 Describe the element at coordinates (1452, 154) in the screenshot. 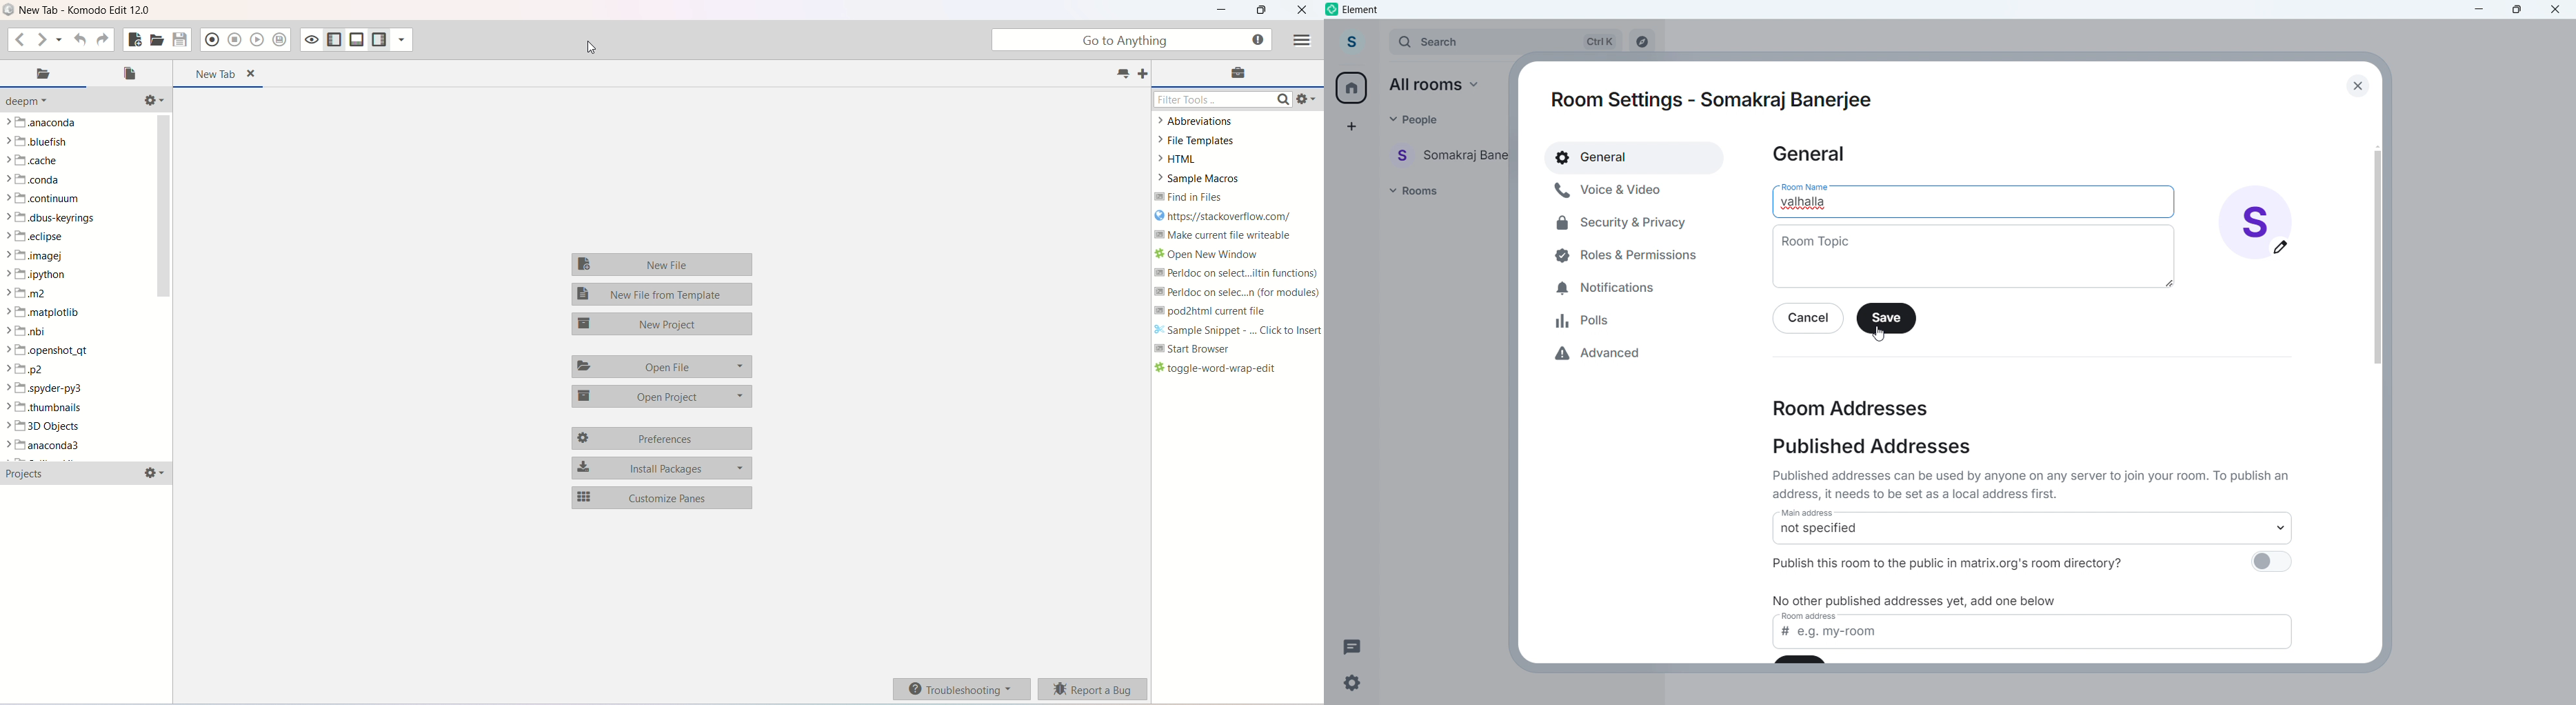

I see `User Conversation  ` at that location.